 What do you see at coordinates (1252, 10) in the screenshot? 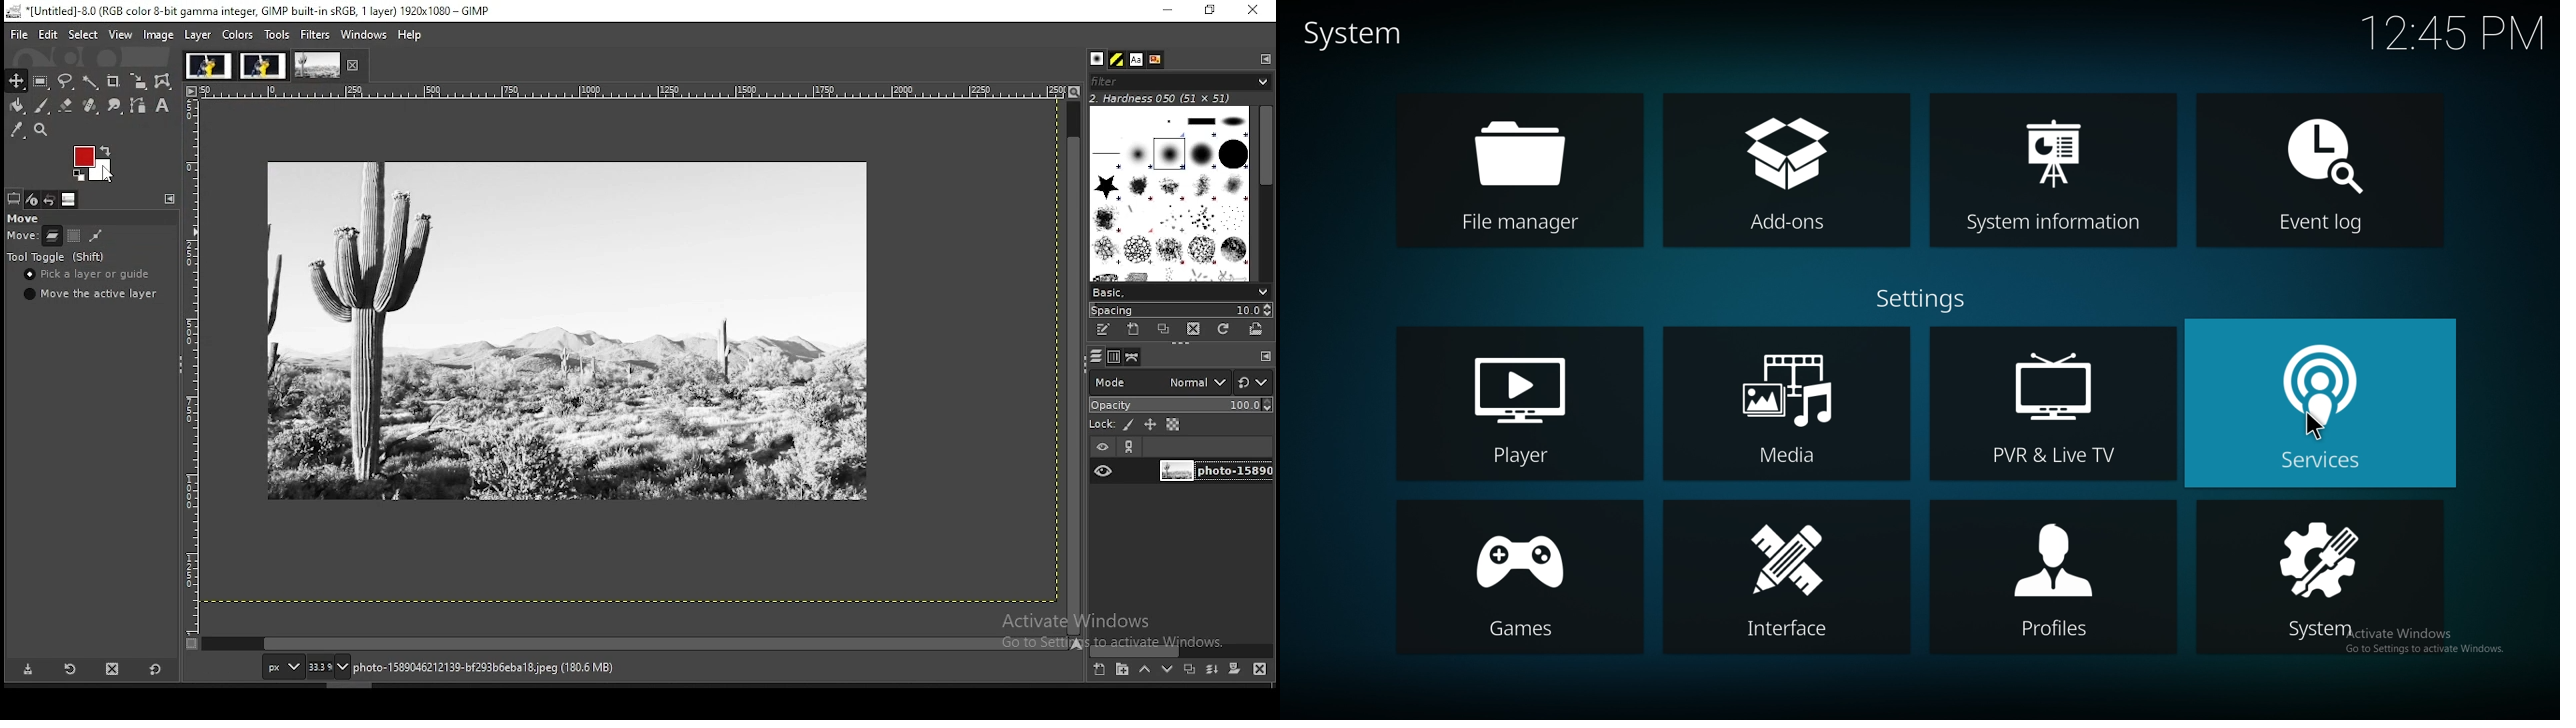
I see `close window` at bounding box center [1252, 10].